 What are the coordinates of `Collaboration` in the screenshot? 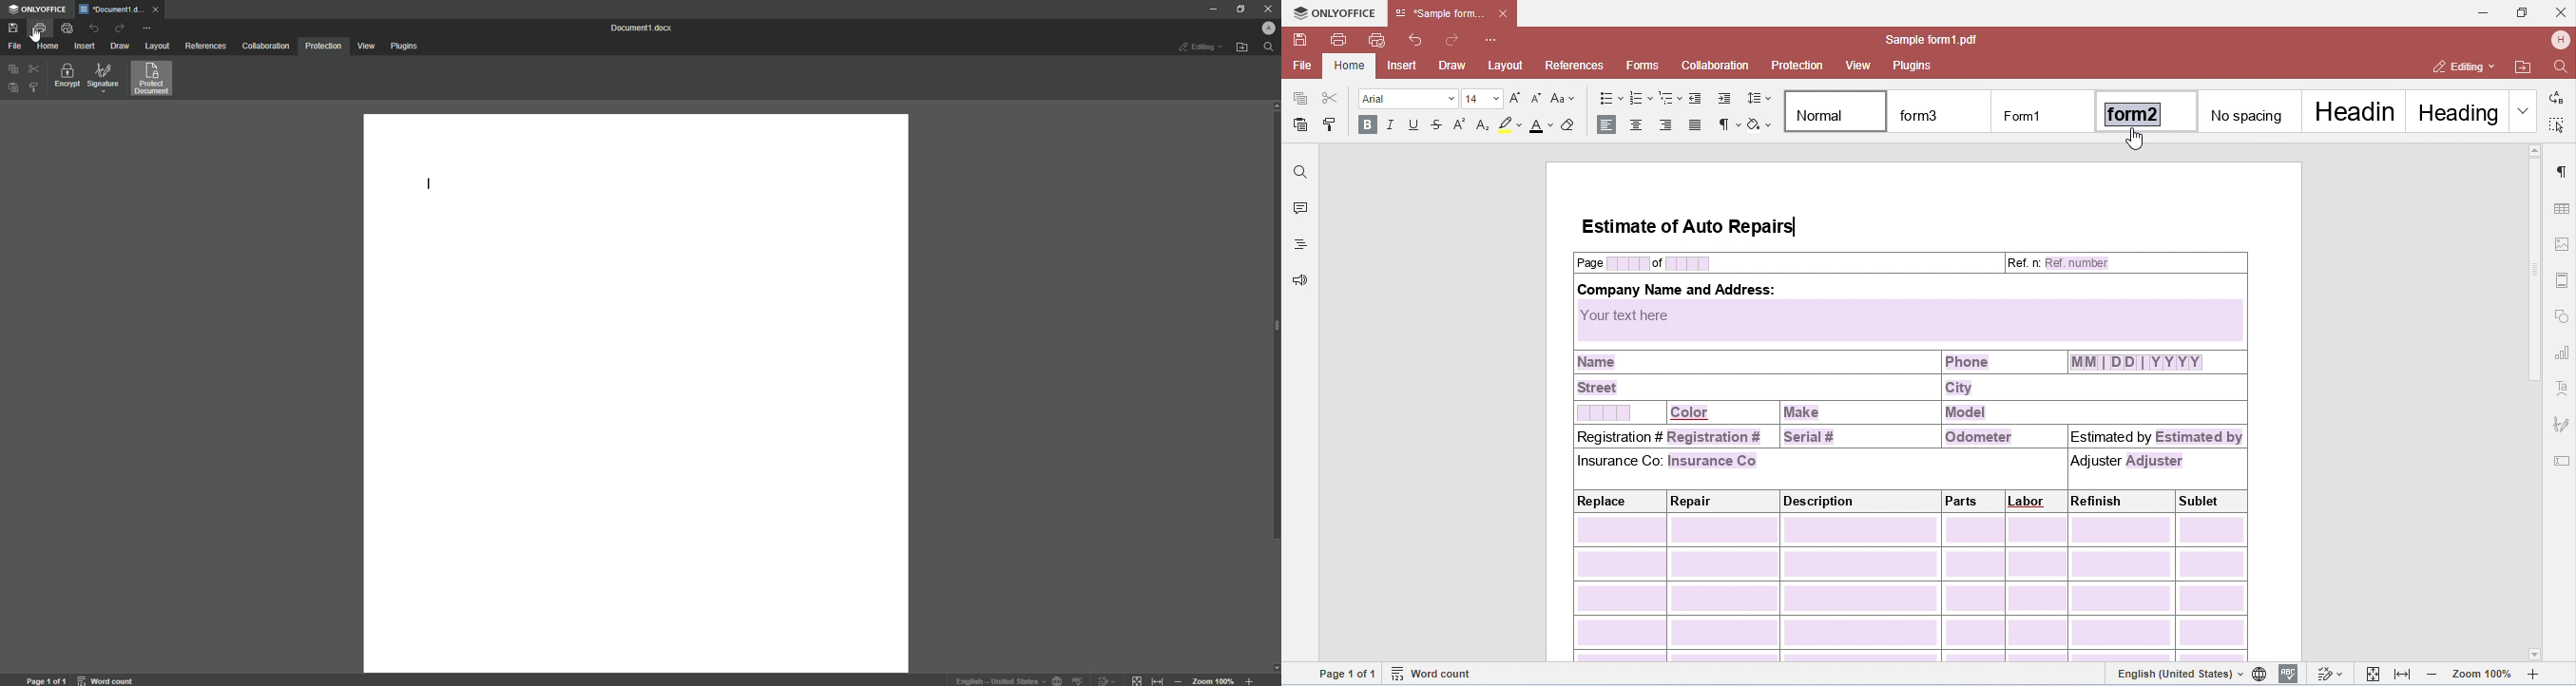 It's located at (265, 47).